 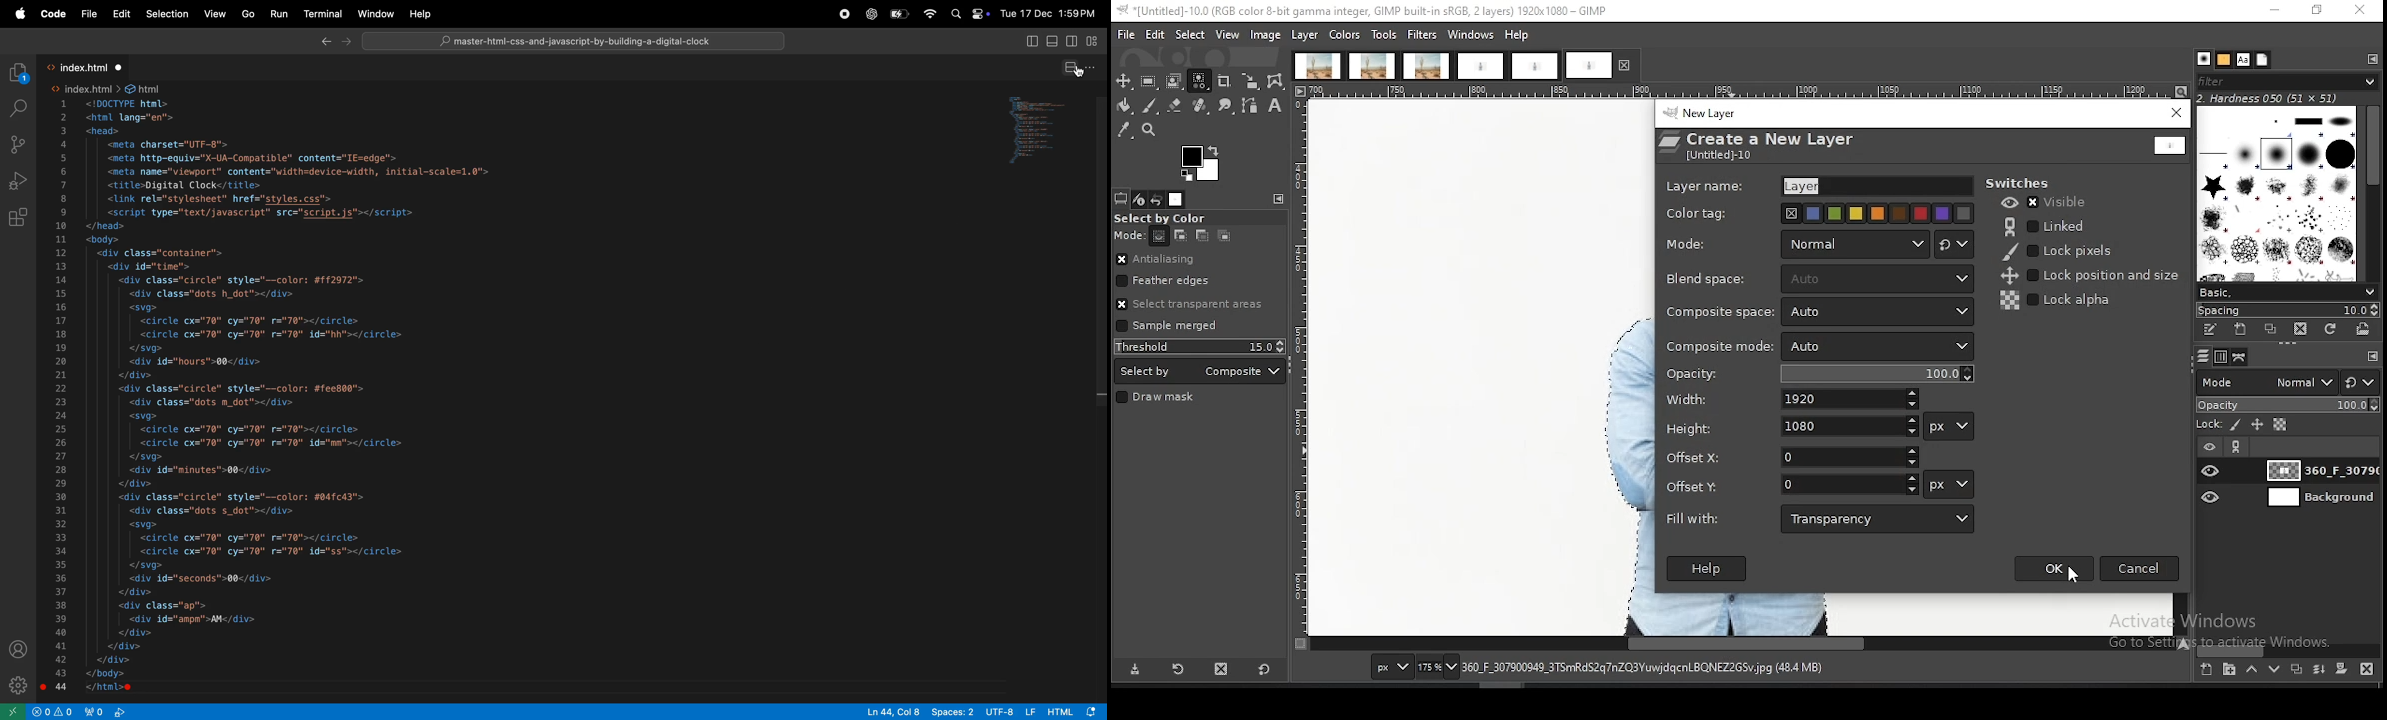 What do you see at coordinates (2370, 671) in the screenshot?
I see `delete layer` at bounding box center [2370, 671].